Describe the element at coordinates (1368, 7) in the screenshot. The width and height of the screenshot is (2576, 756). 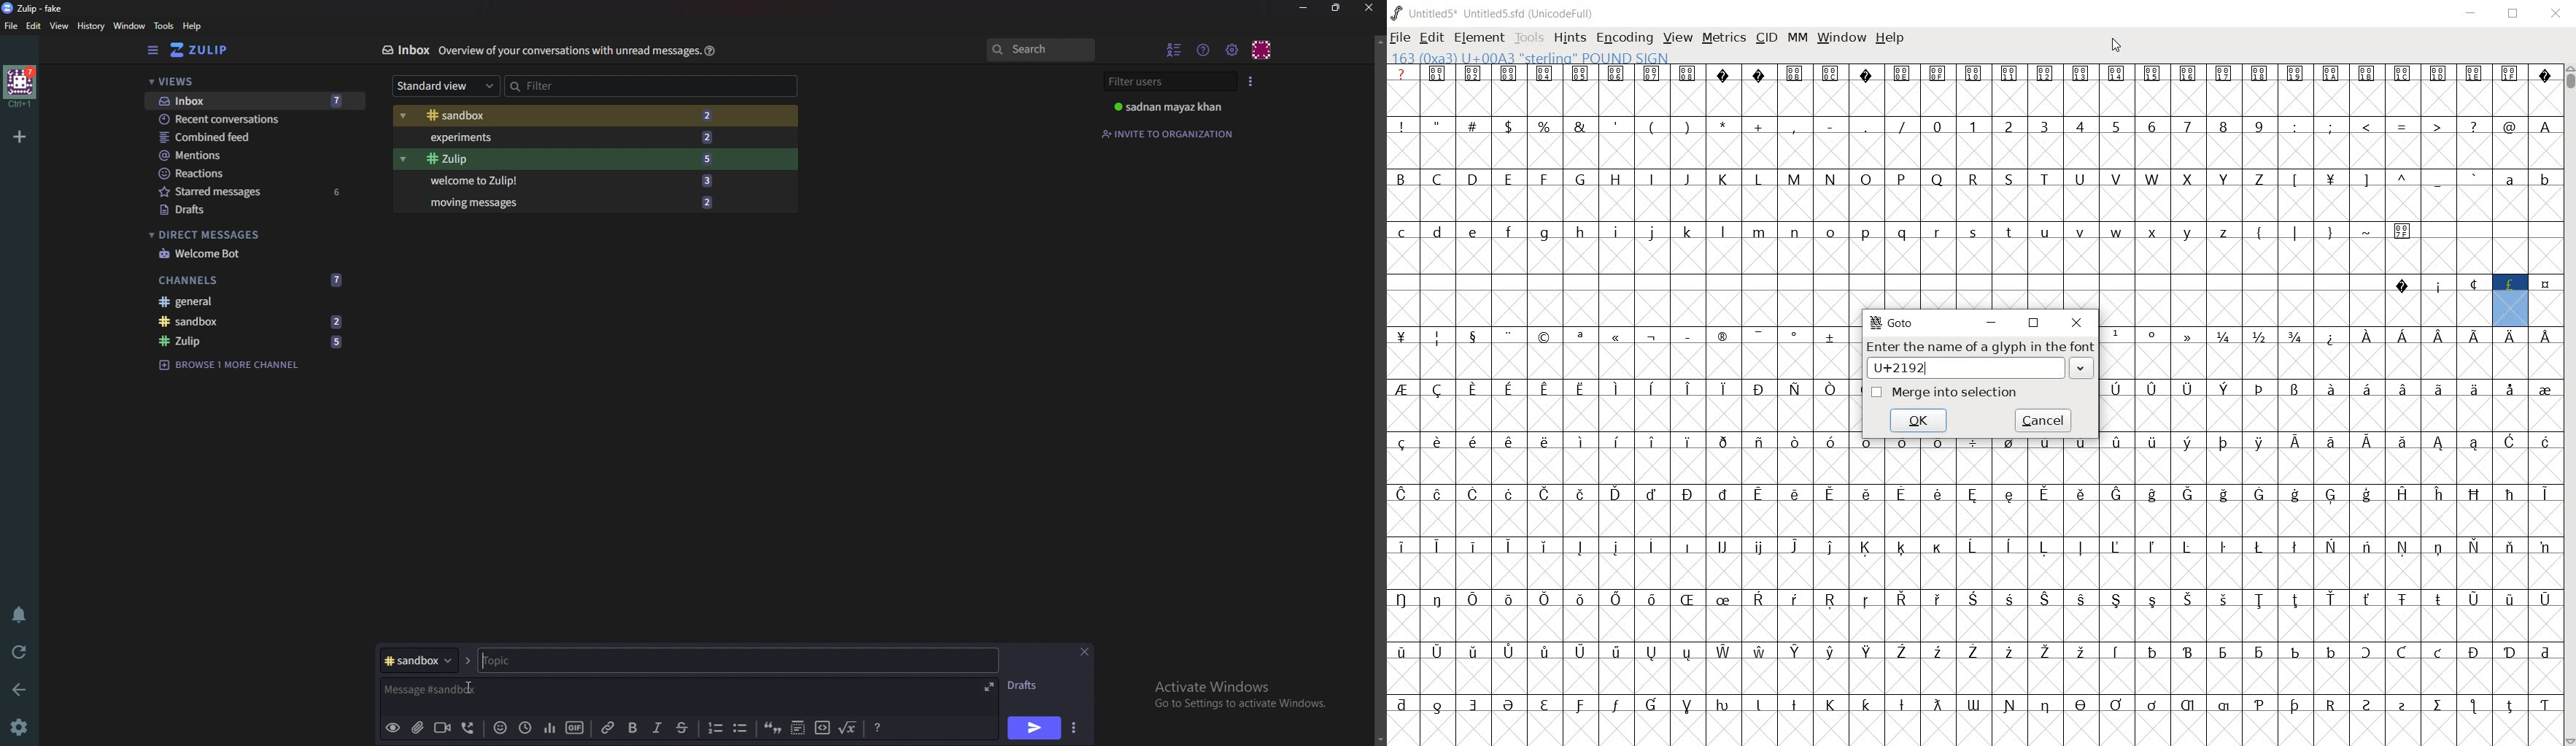
I see `close` at that location.